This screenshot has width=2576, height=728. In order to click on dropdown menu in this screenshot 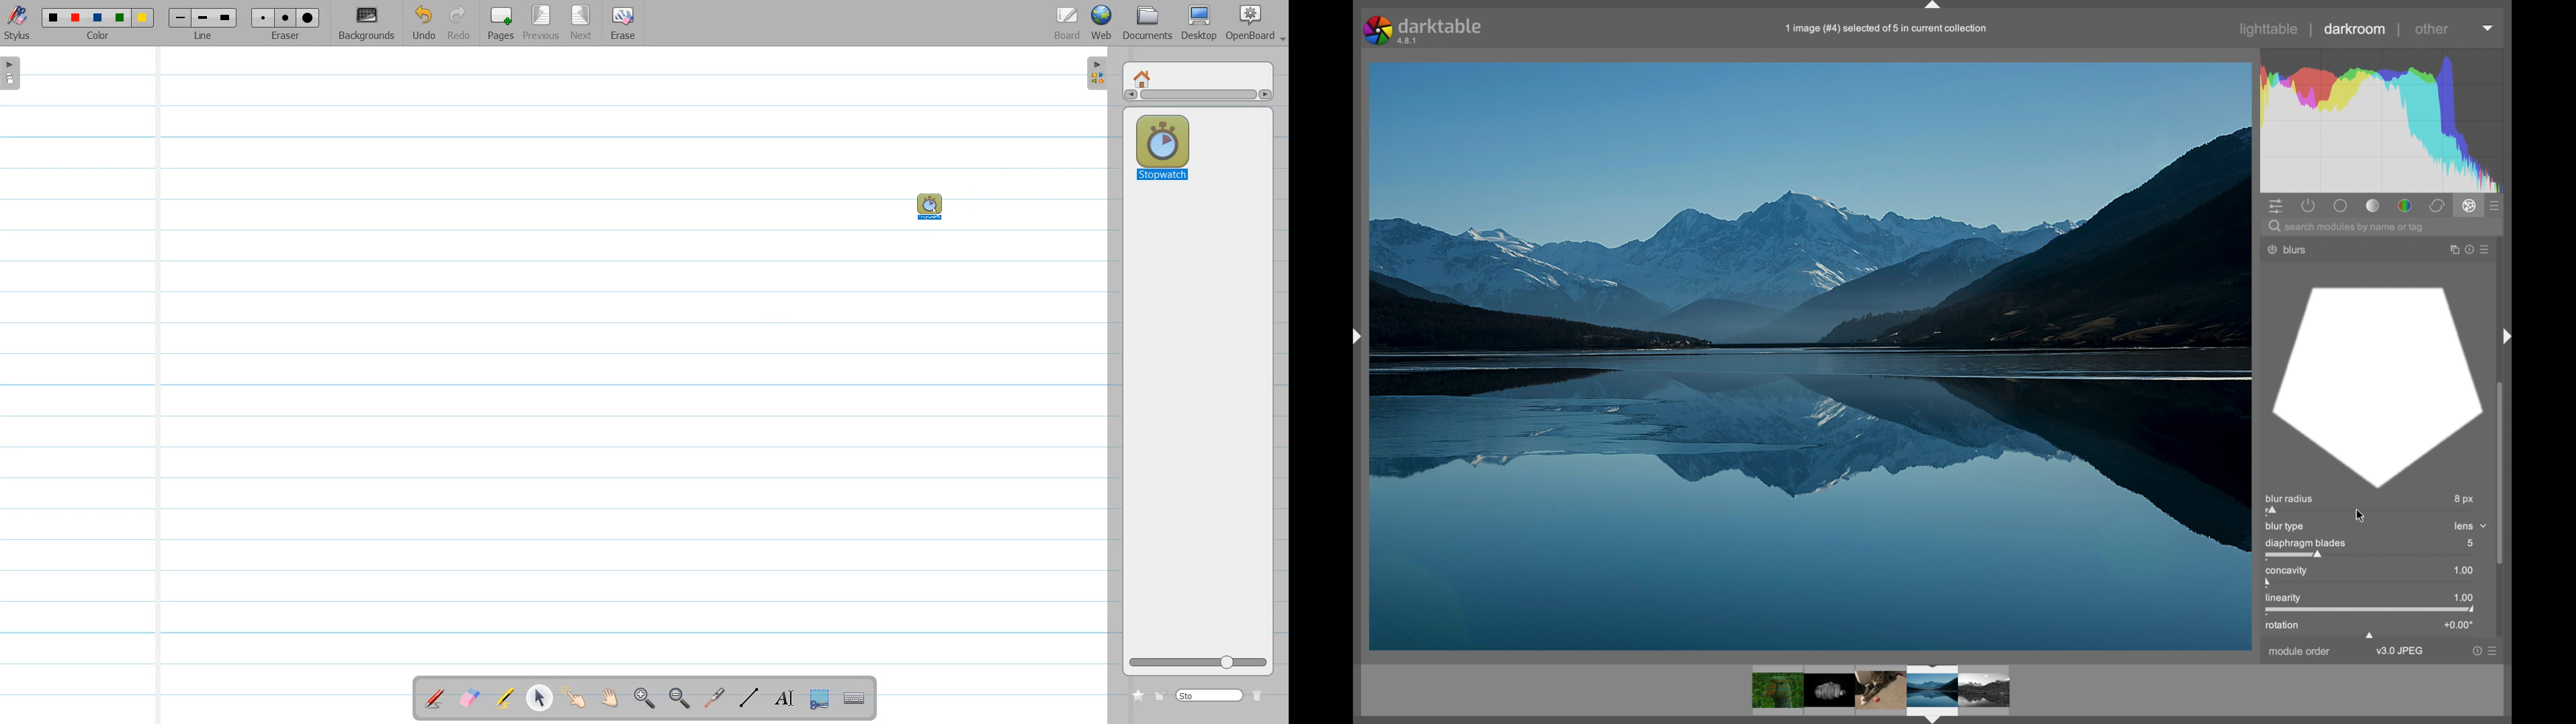, I will do `click(2489, 29)`.